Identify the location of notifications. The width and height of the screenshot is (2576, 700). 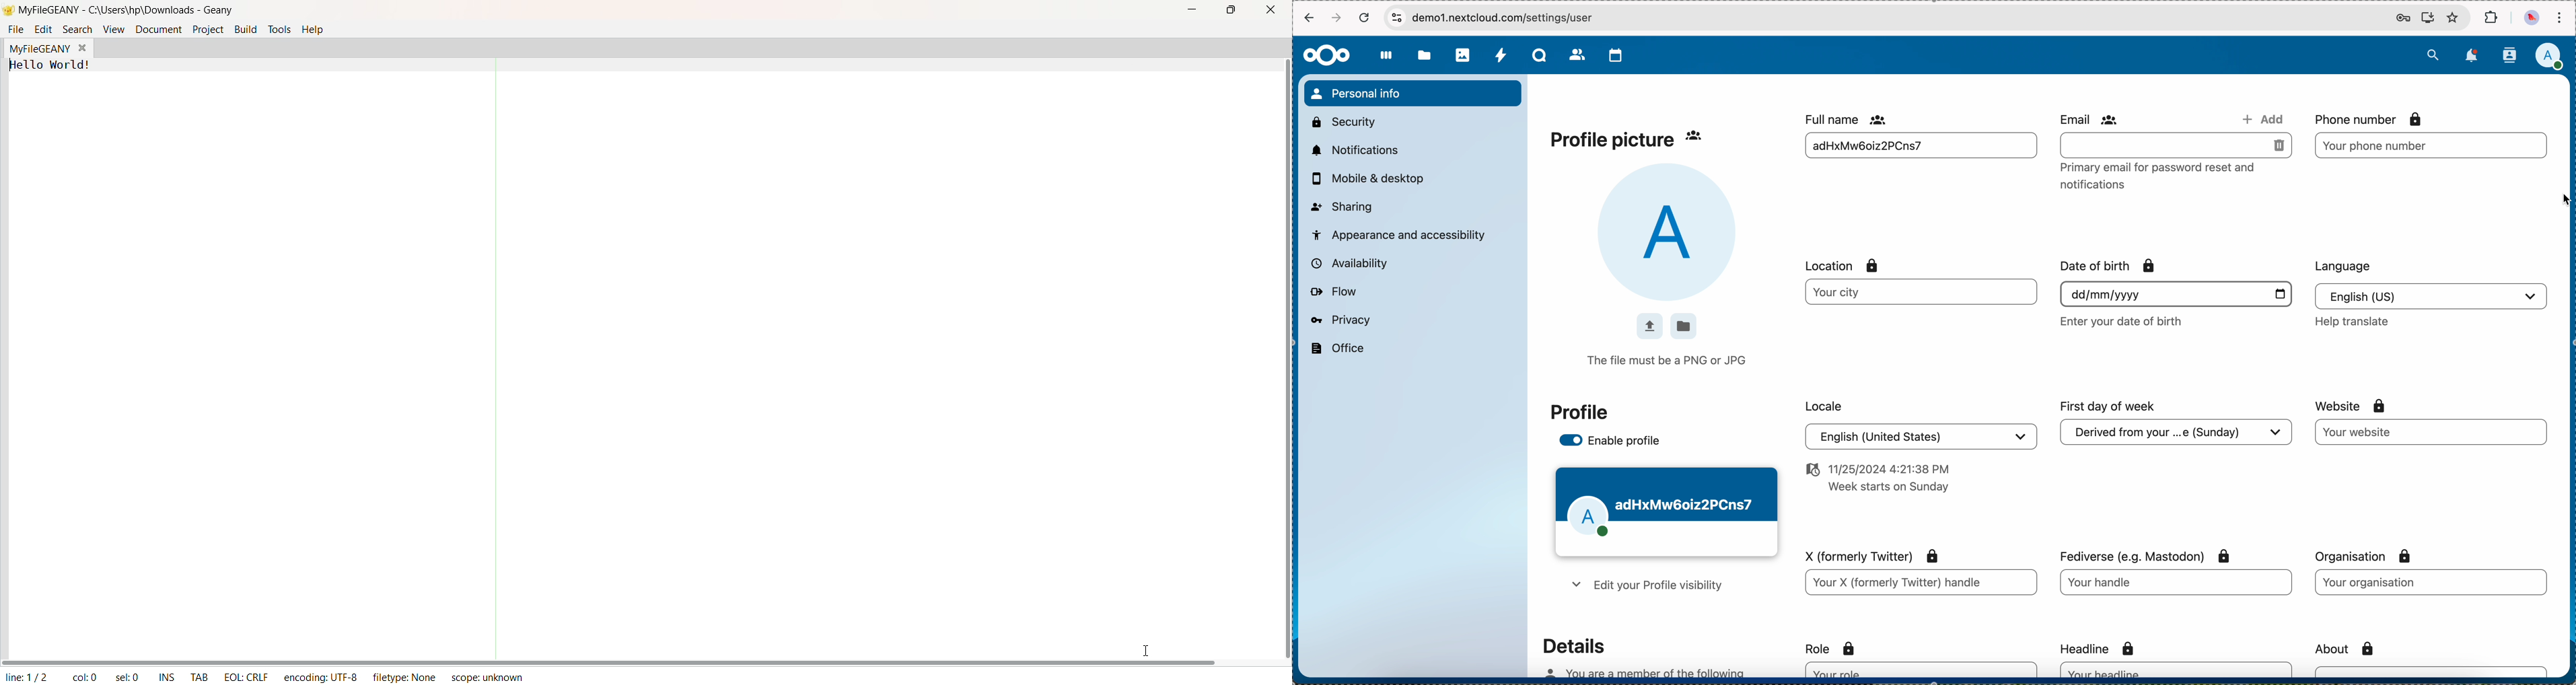
(2474, 55).